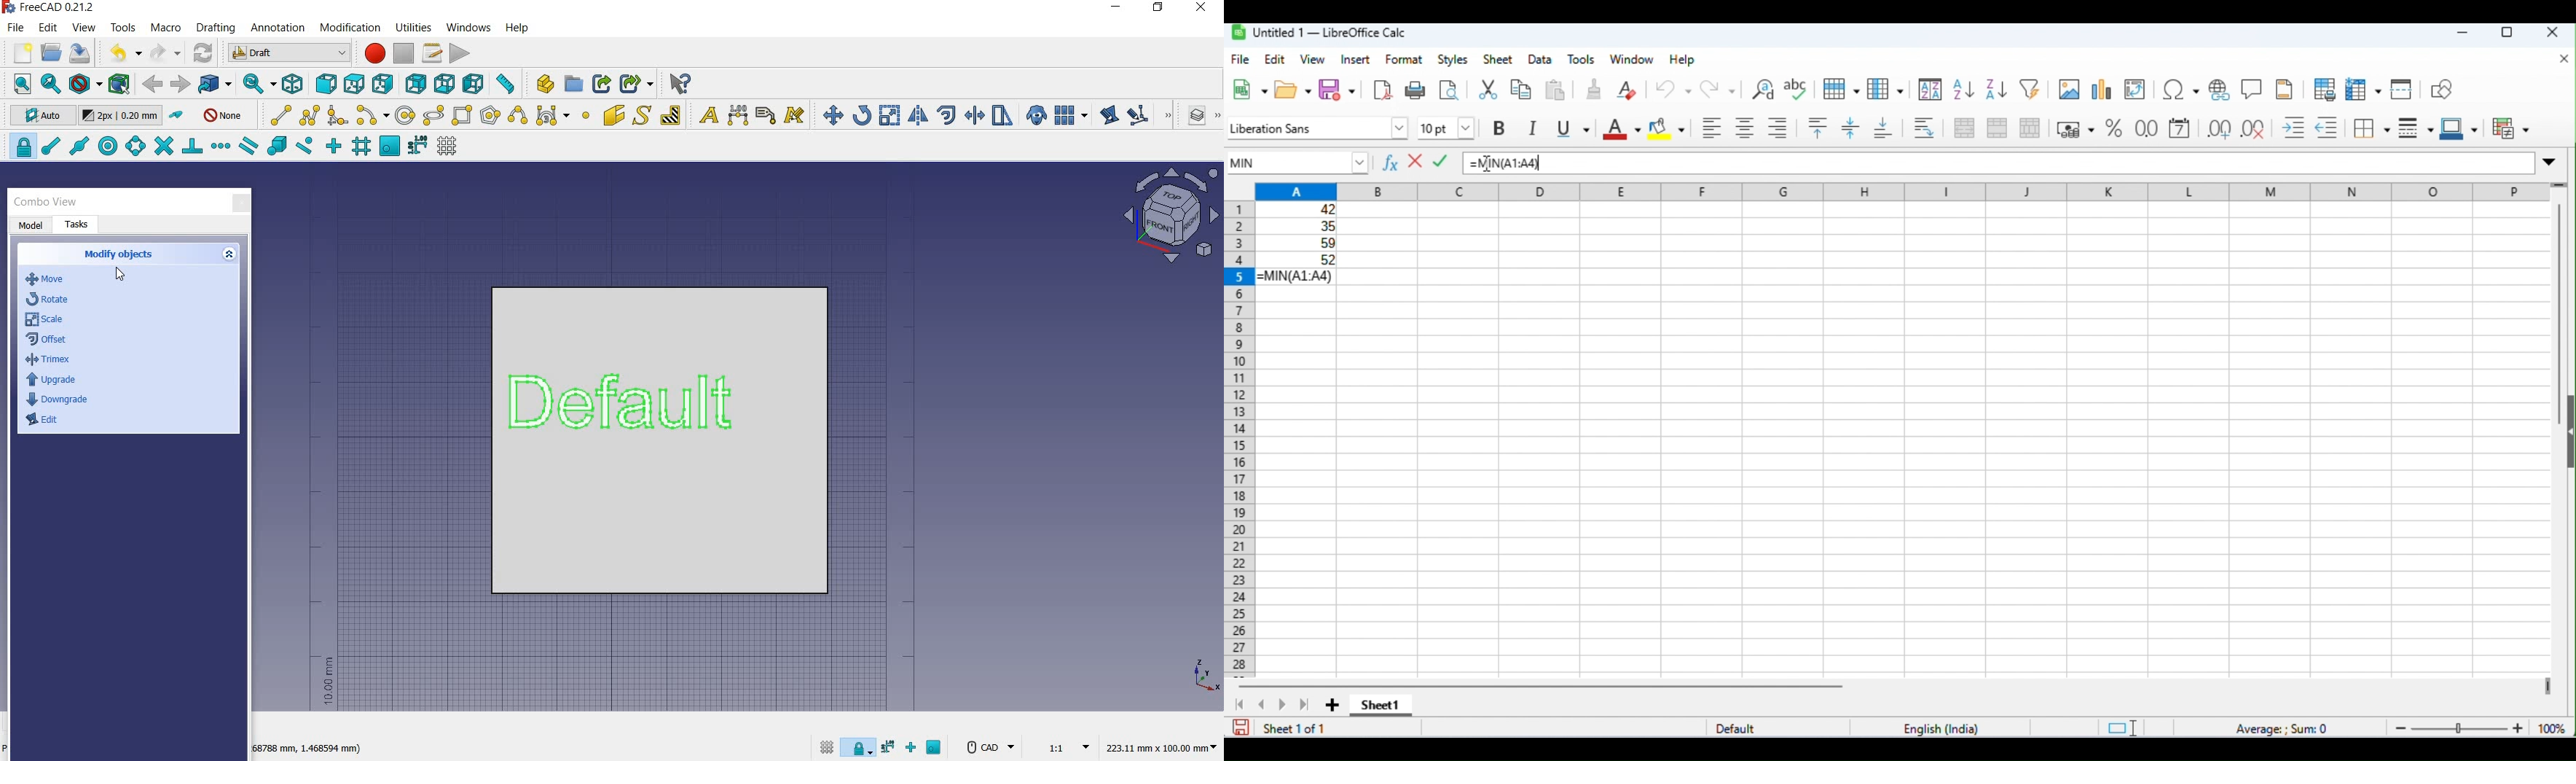 The image size is (2576, 784). What do you see at coordinates (85, 85) in the screenshot?
I see `draw style` at bounding box center [85, 85].